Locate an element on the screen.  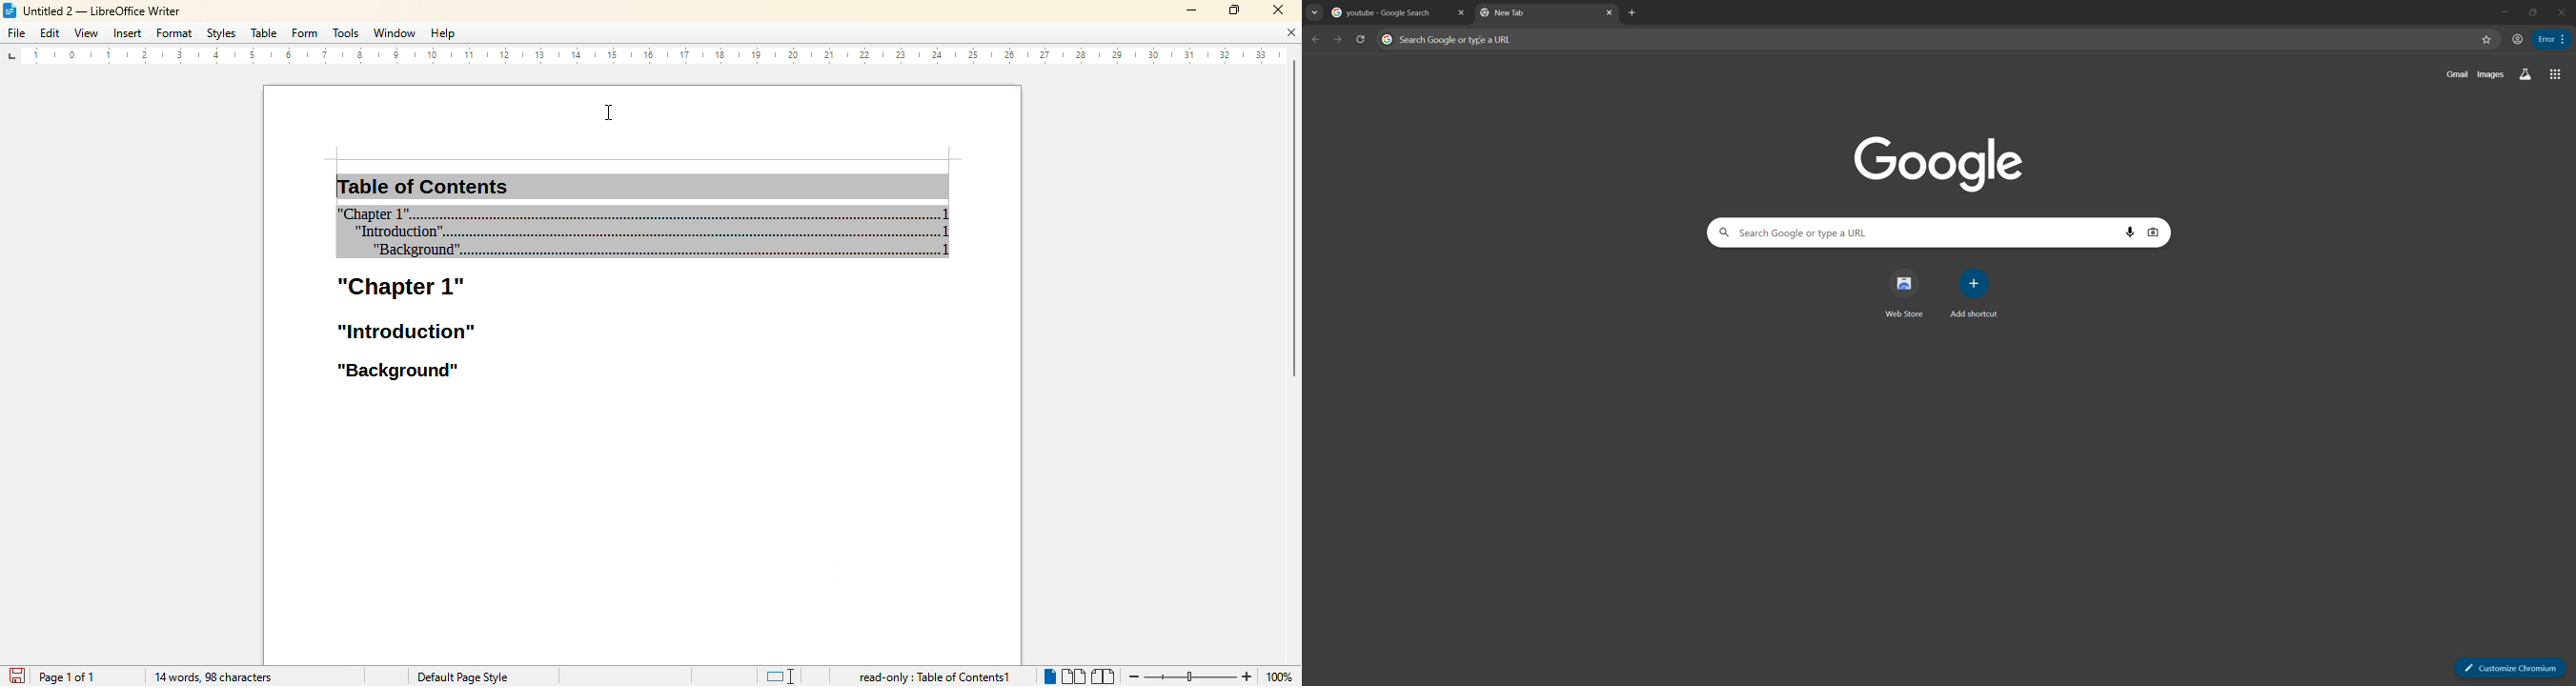
14 words, 98 characters is located at coordinates (213, 676).